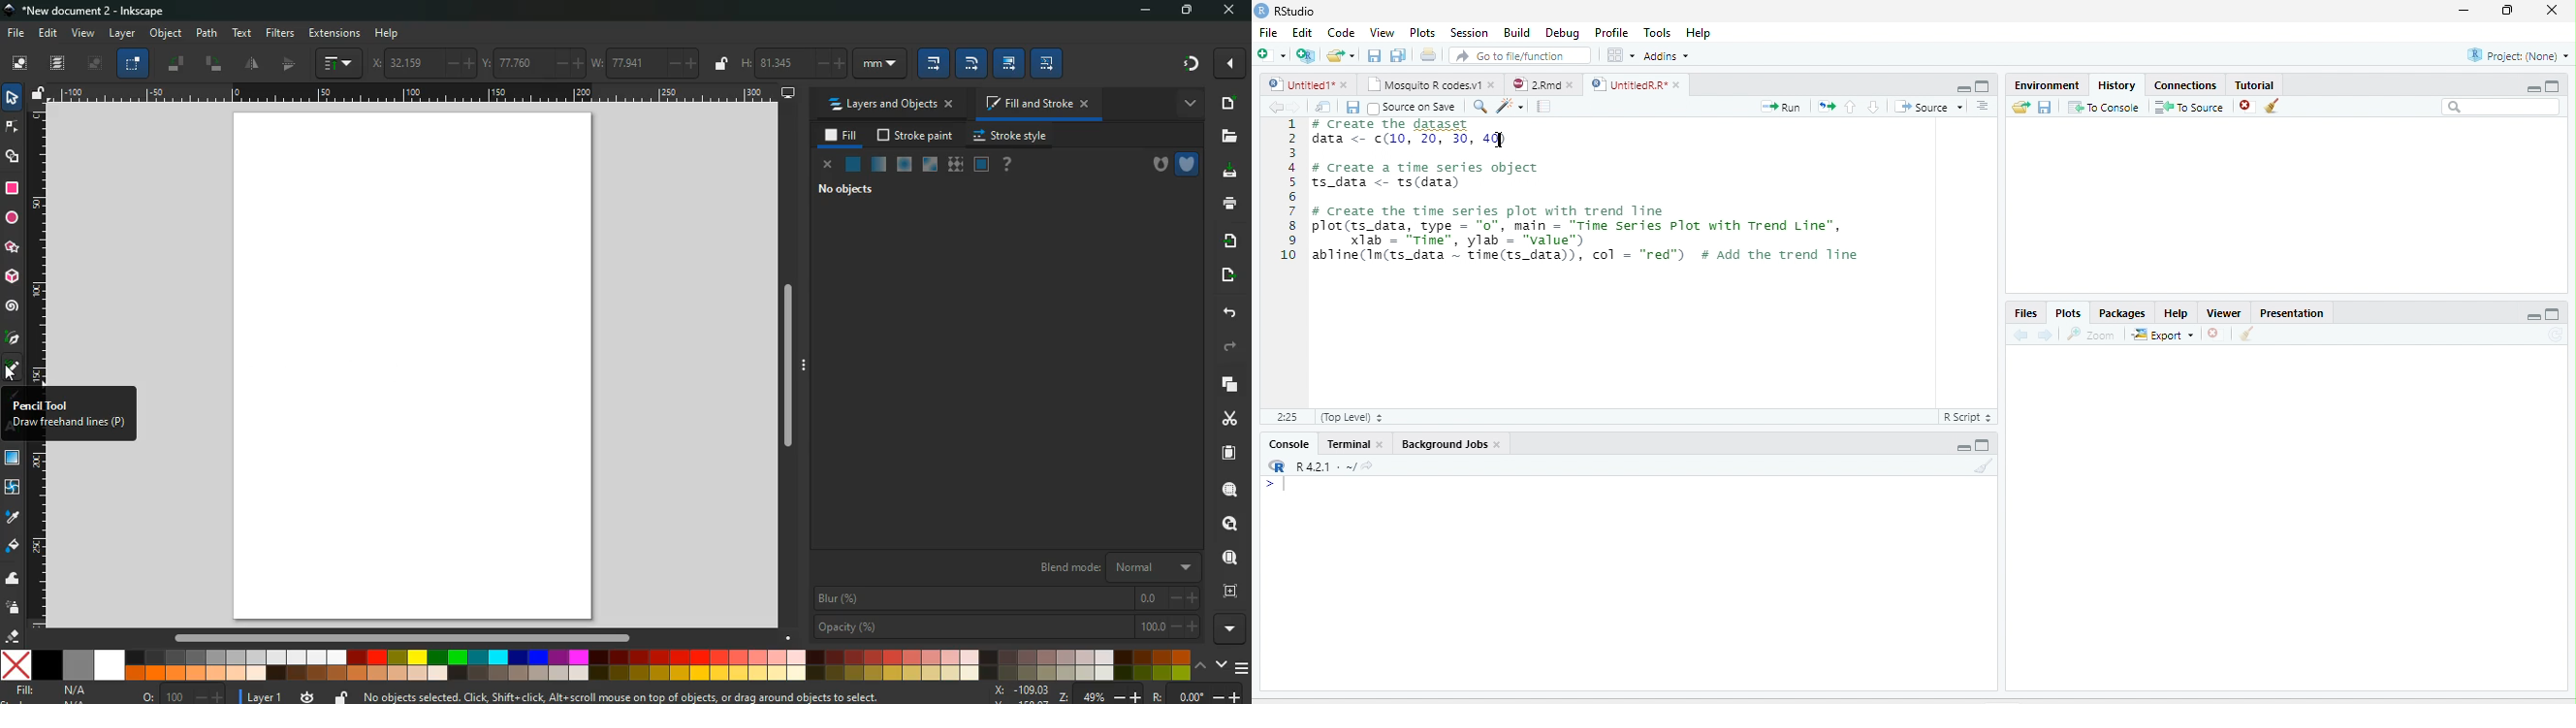 This screenshot has height=728, width=2576. I want to click on Code tools, so click(1510, 106).